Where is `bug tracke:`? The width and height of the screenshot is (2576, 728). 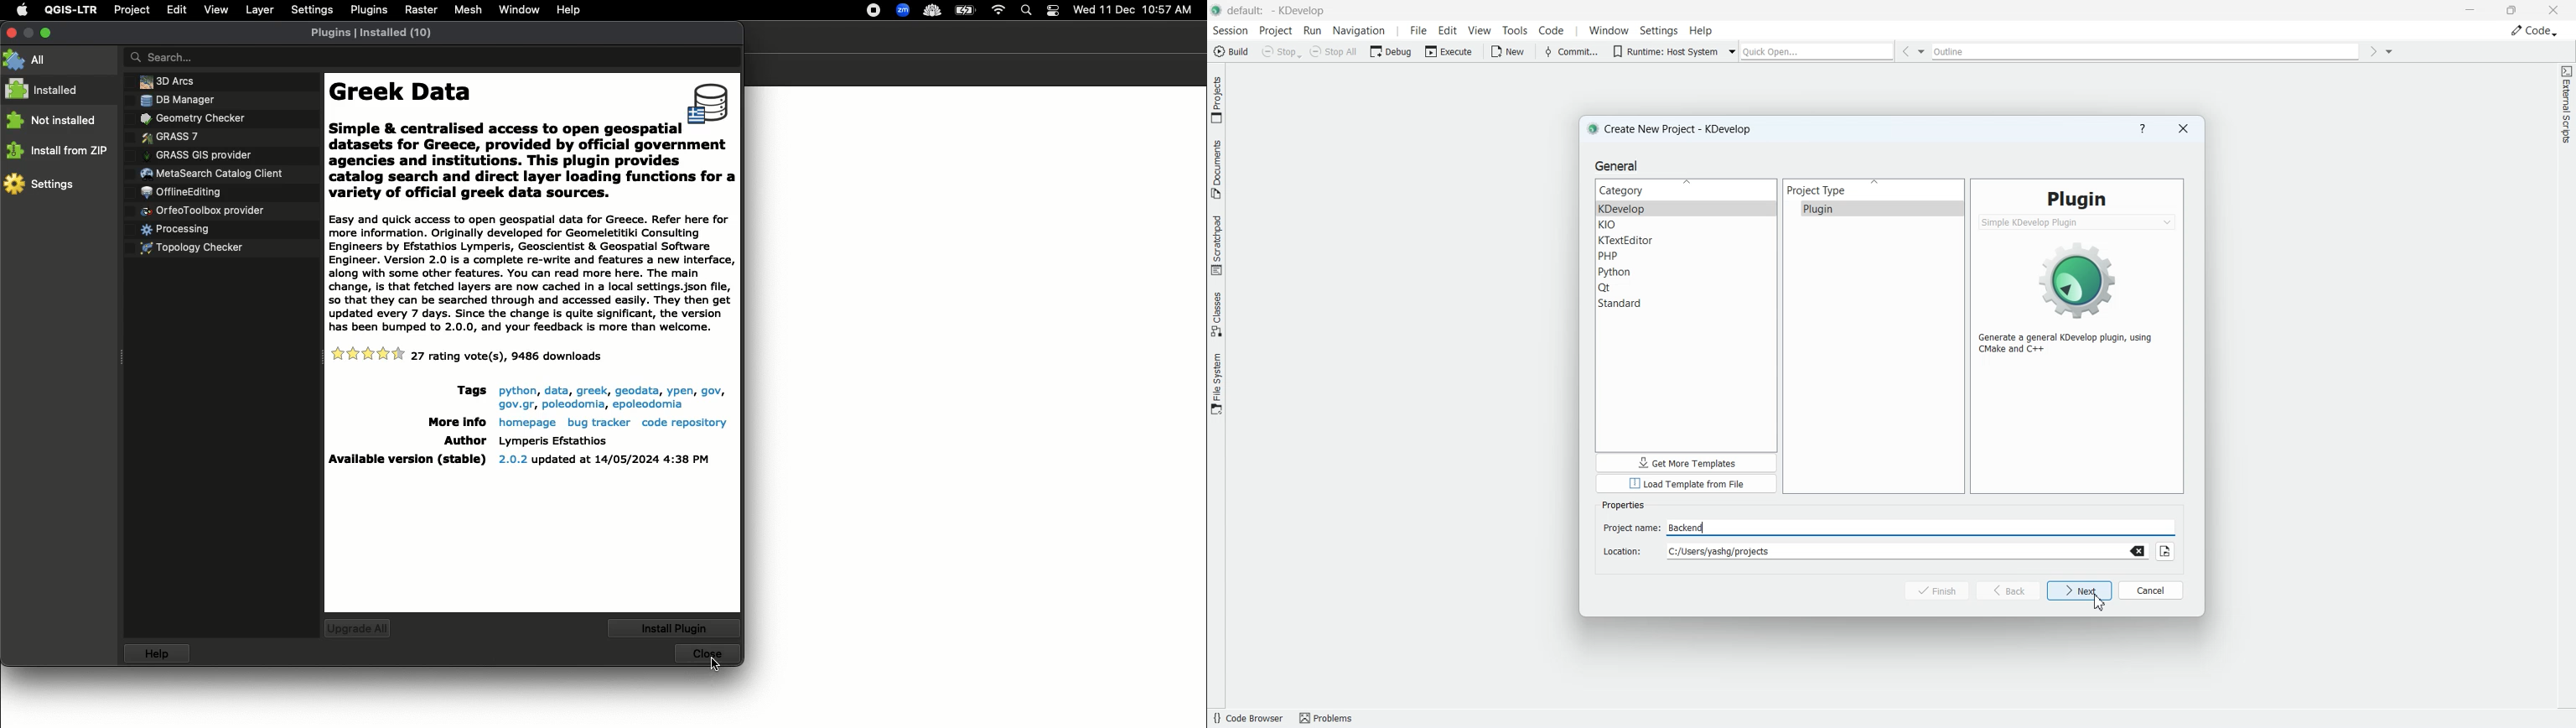
bug tracke: is located at coordinates (598, 424).